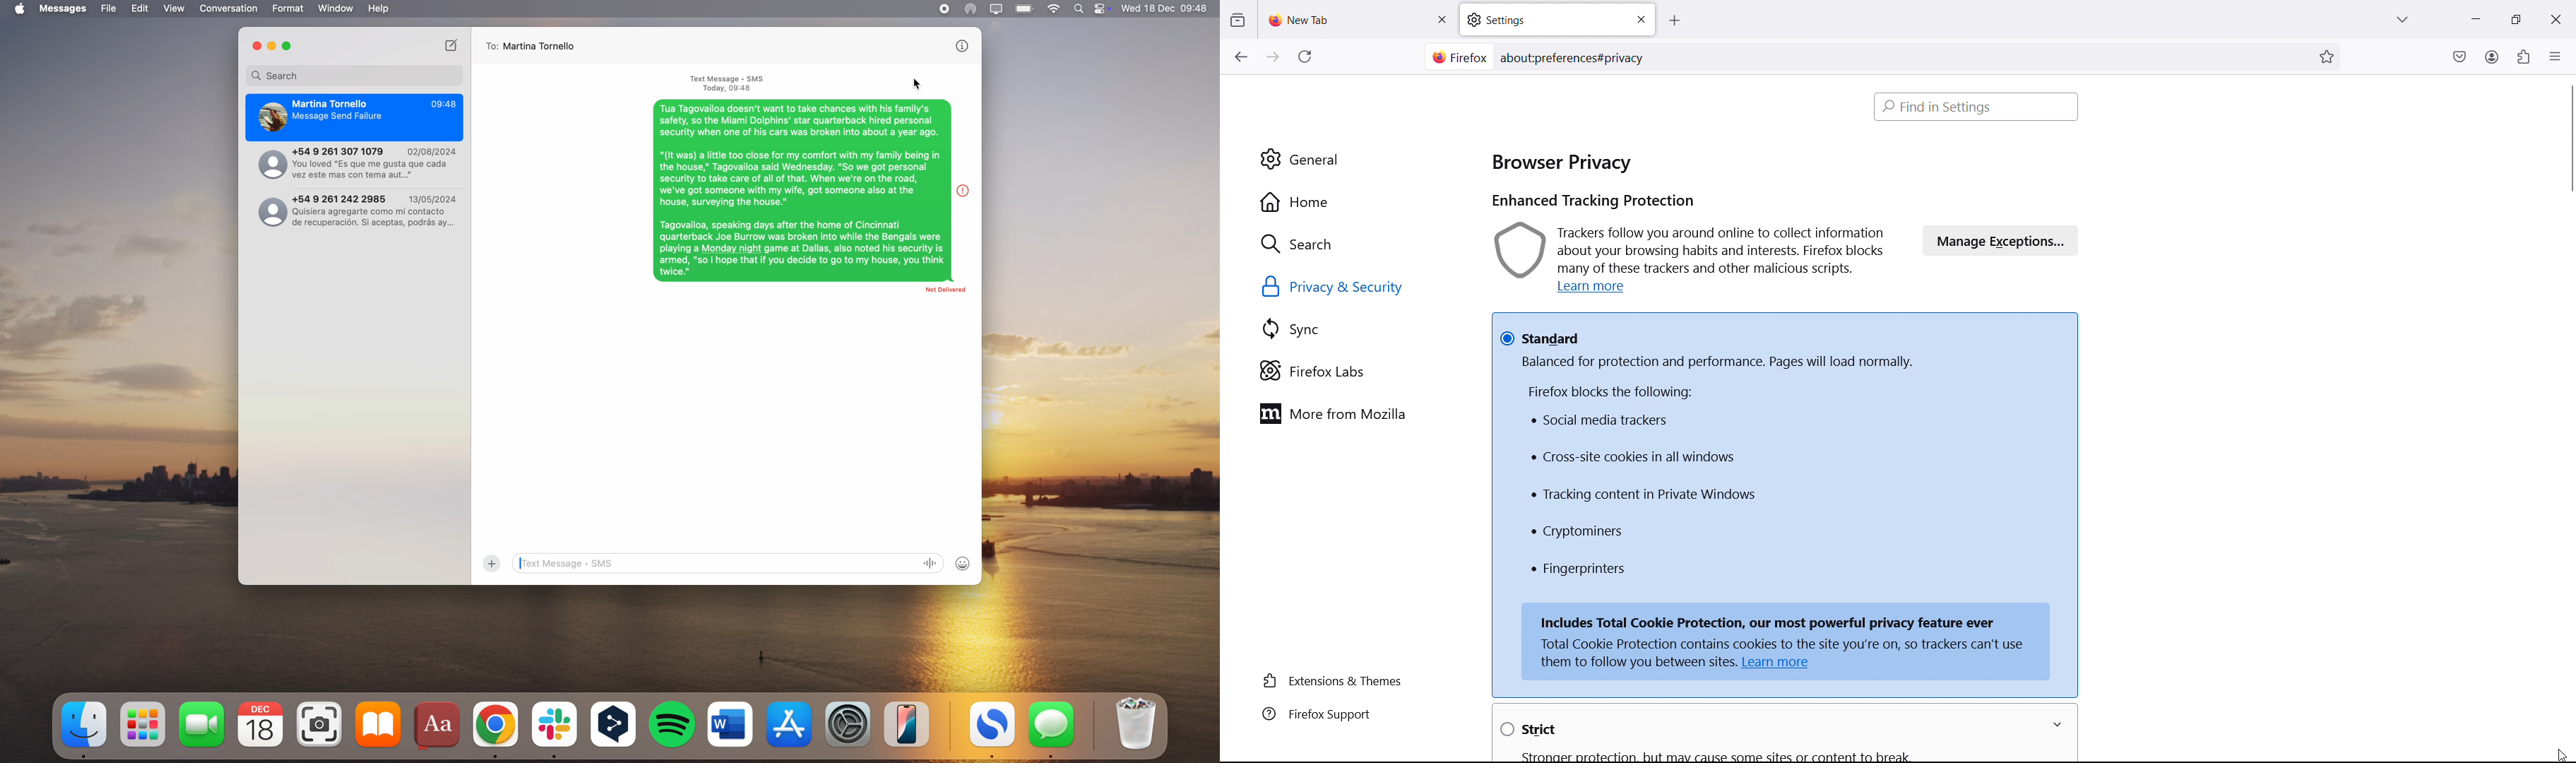  I want to click on Airdrop, so click(971, 10).